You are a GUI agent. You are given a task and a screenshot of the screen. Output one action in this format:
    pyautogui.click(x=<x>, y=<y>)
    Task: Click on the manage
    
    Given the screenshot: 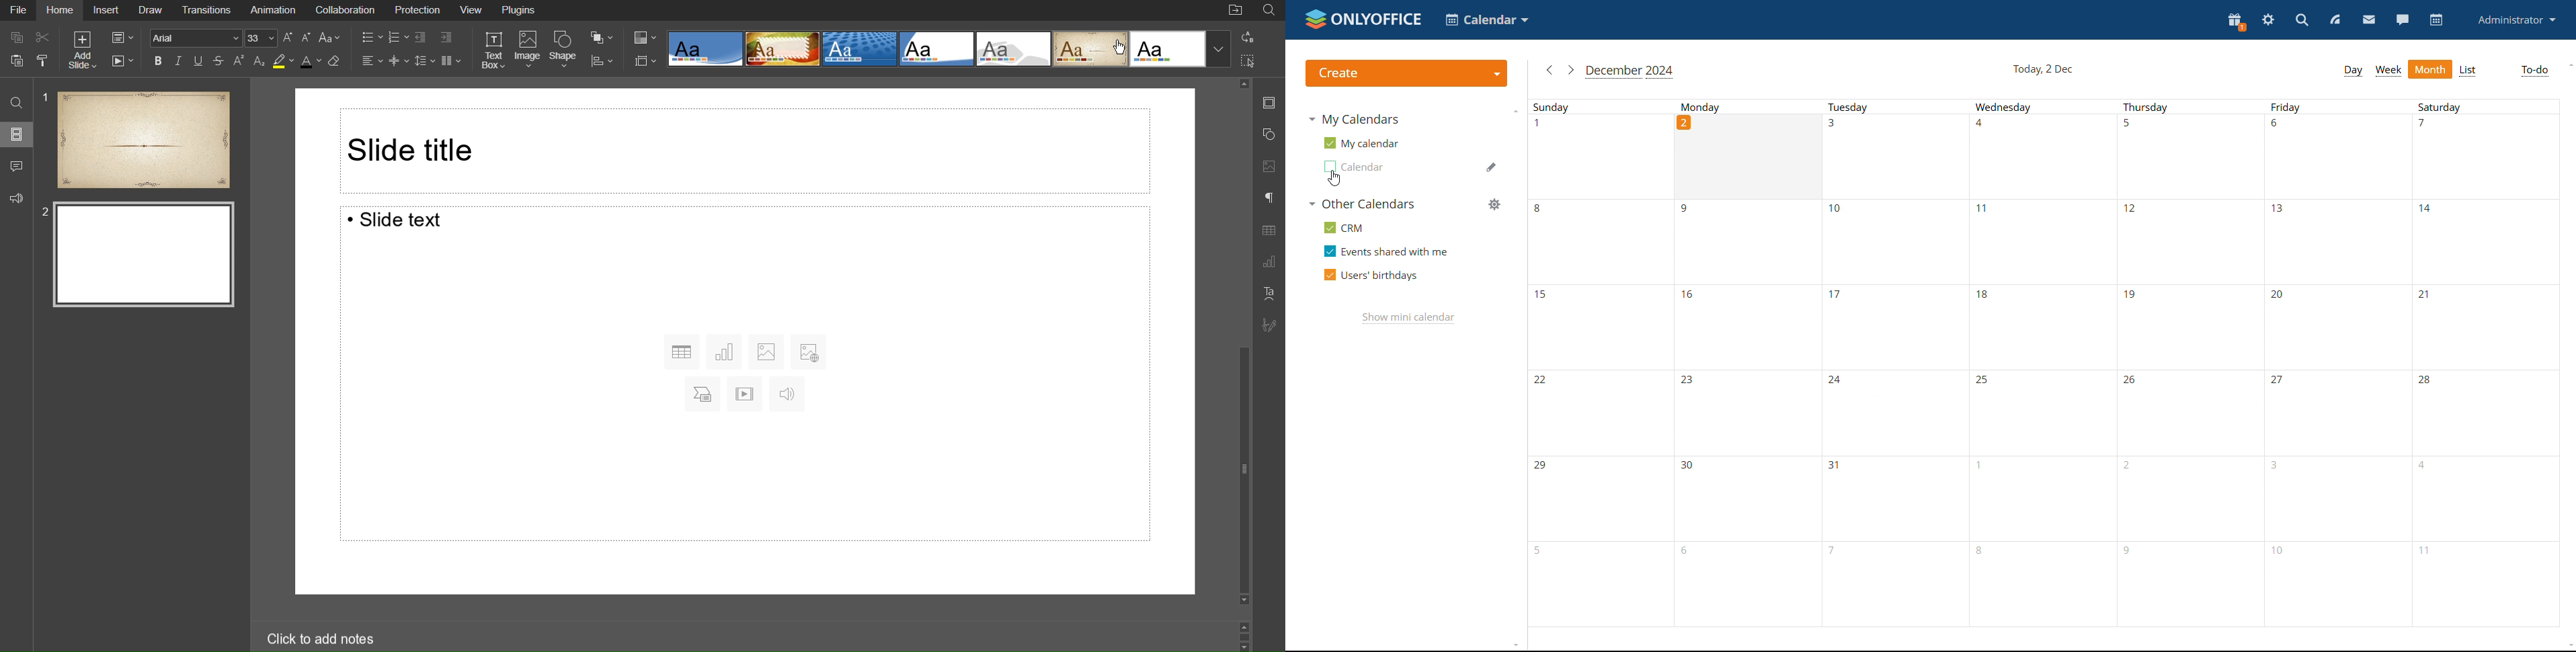 What is the action you would take?
    pyautogui.click(x=1494, y=204)
    